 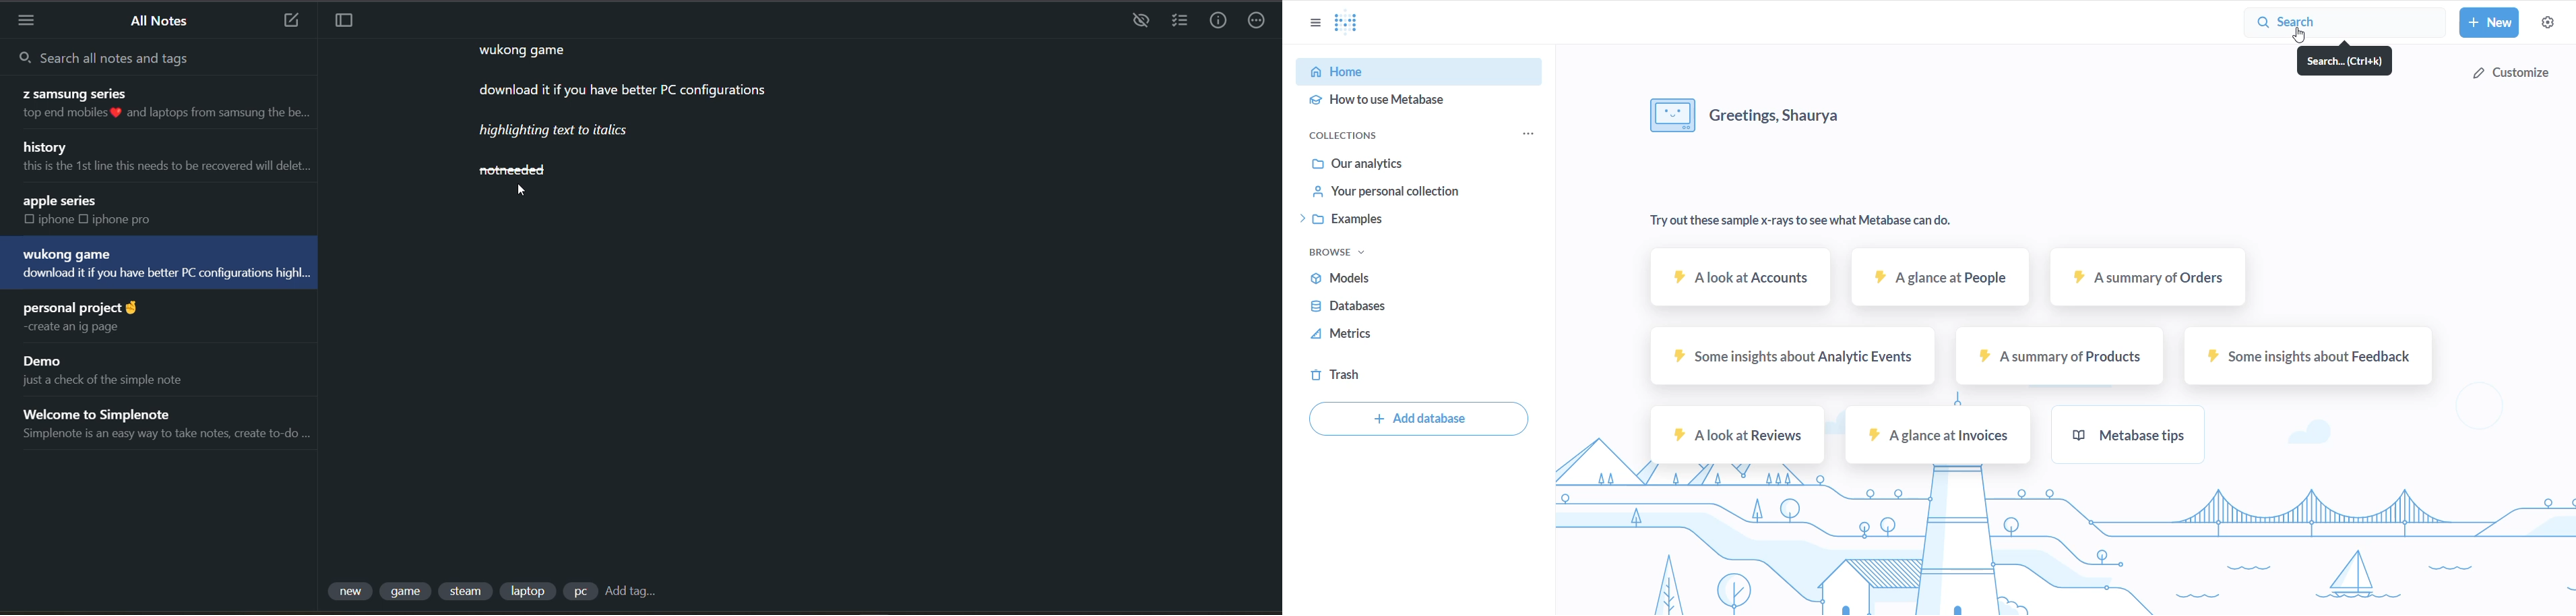 I want to click on add tag, so click(x=635, y=592).